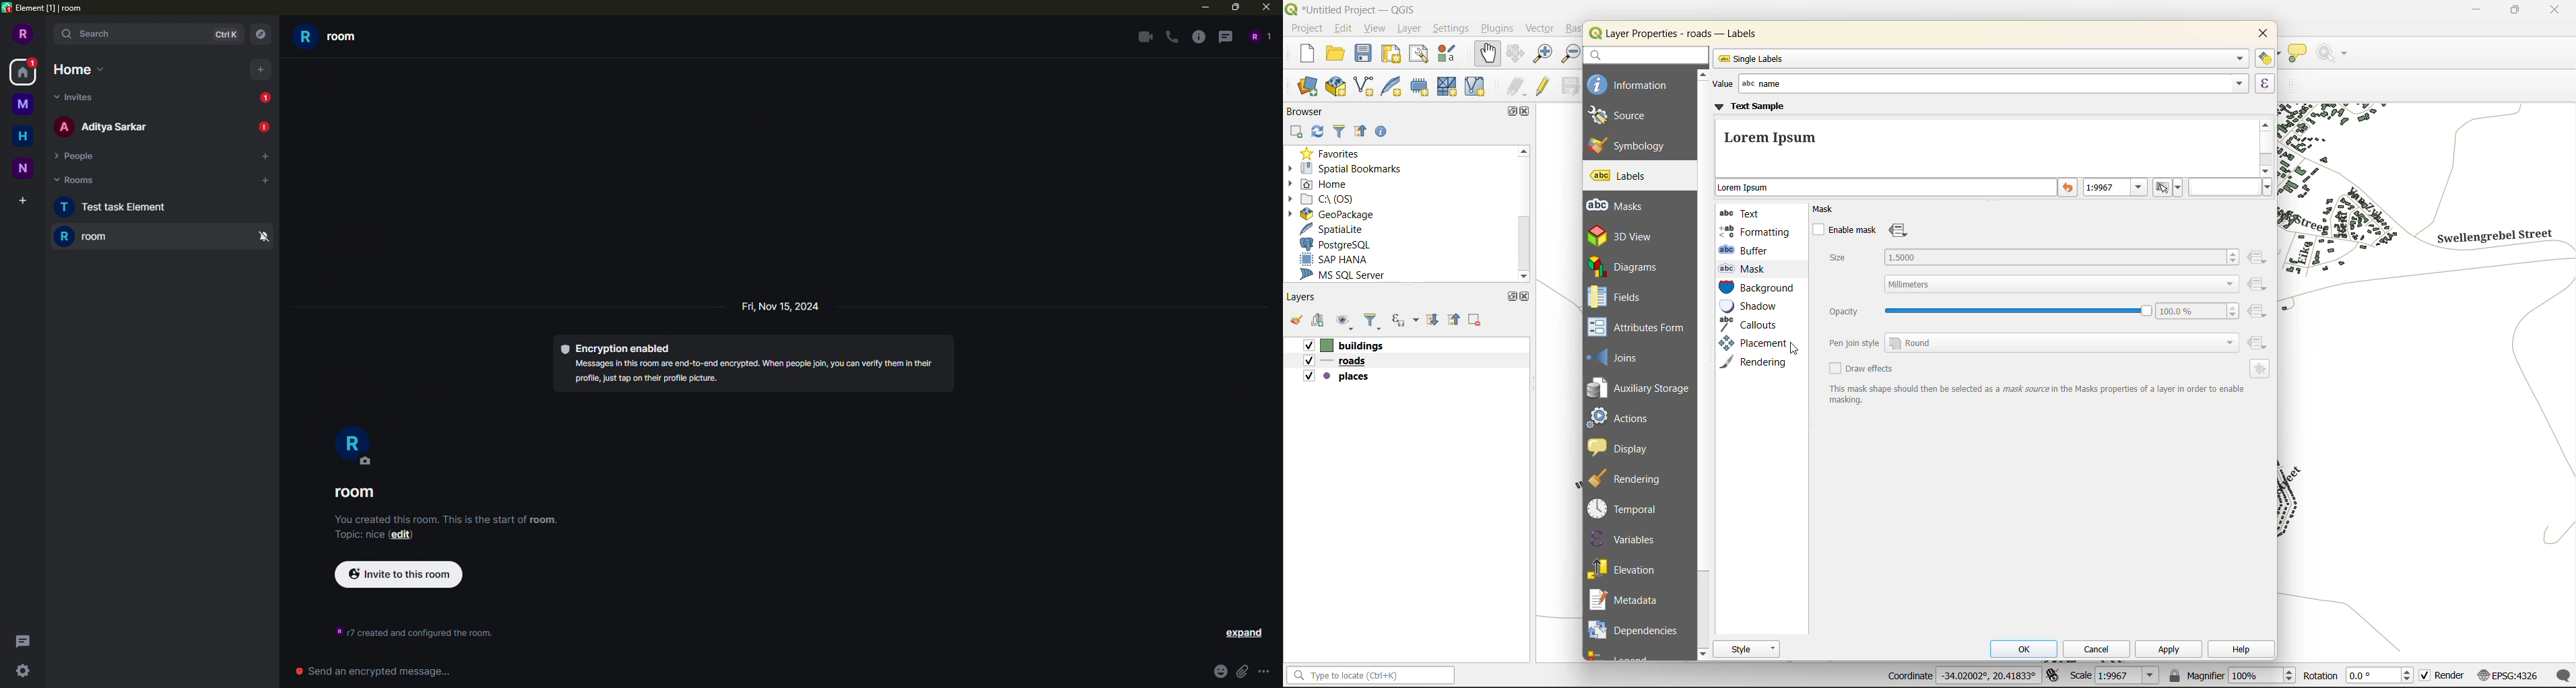 The width and height of the screenshot is (2576, 700). I want to click on diagrams, so click(1631, 267).